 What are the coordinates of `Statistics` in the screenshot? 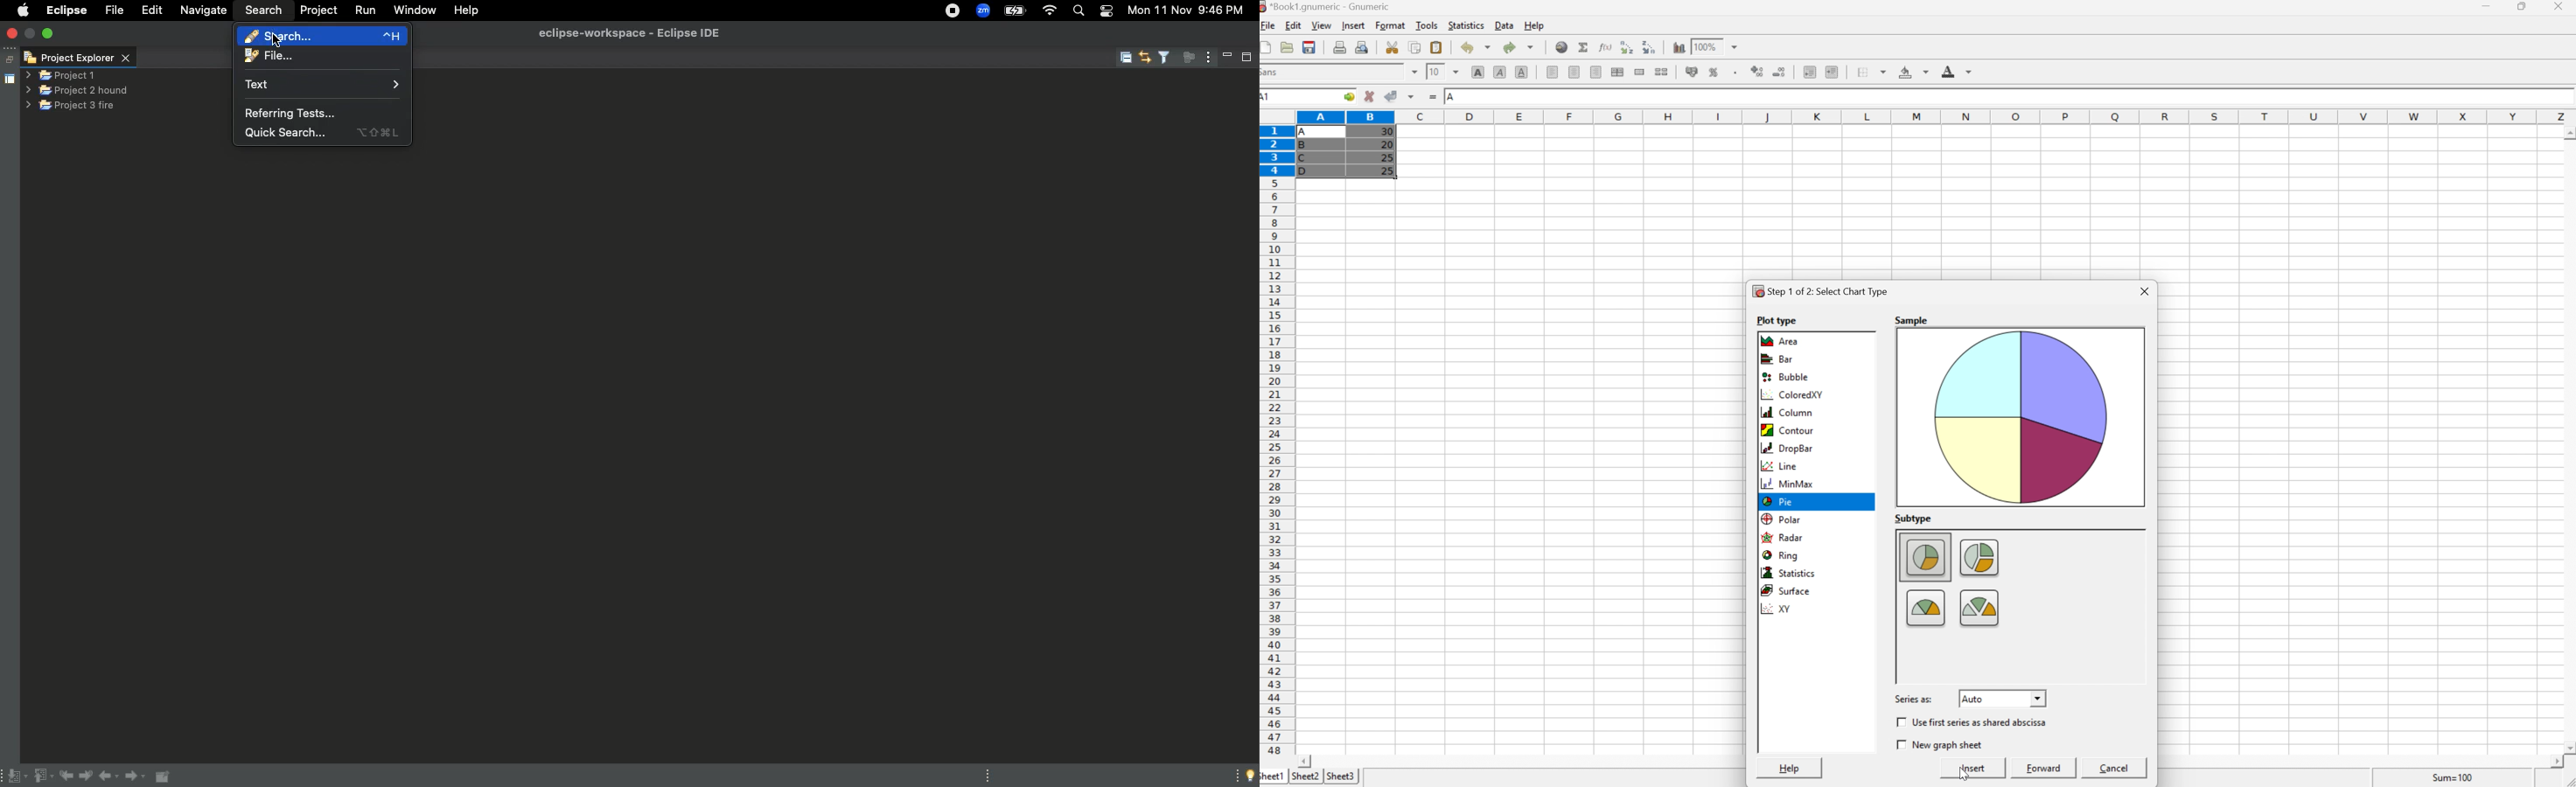 It's located at (1787, 573).